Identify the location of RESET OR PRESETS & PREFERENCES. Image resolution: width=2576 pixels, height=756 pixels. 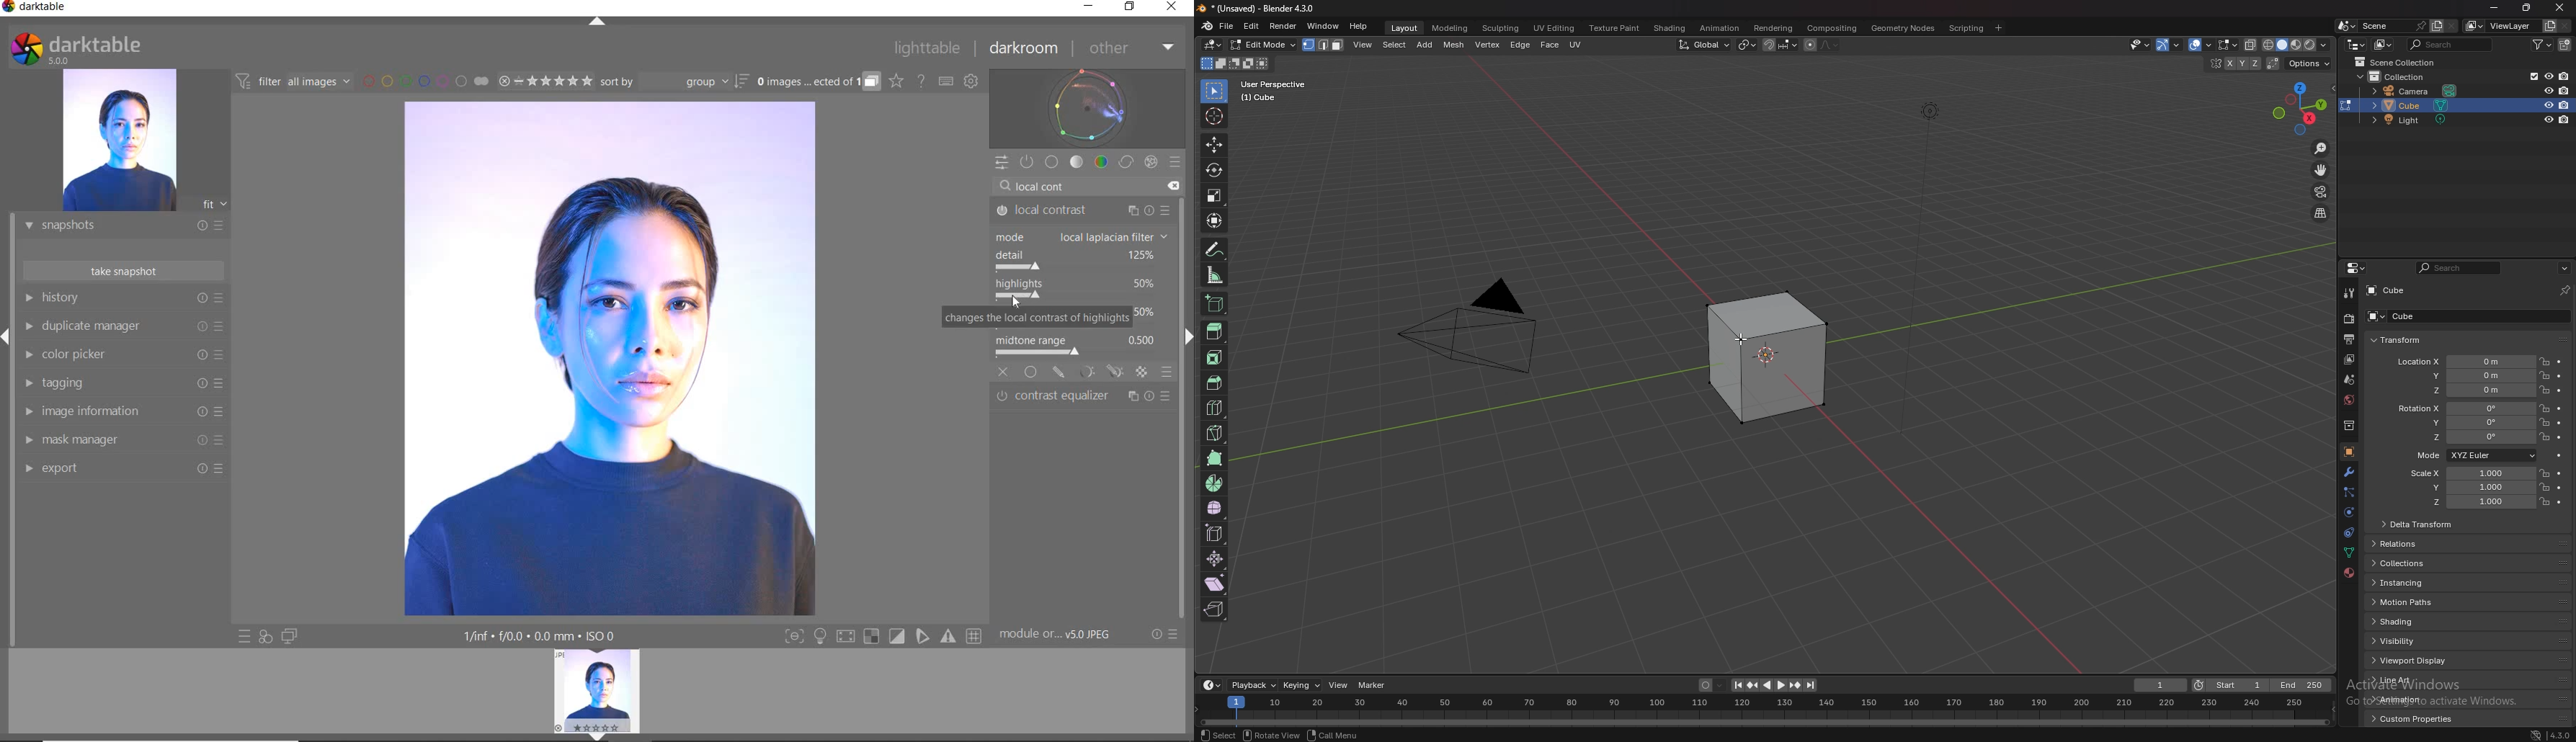
(1167, 634).